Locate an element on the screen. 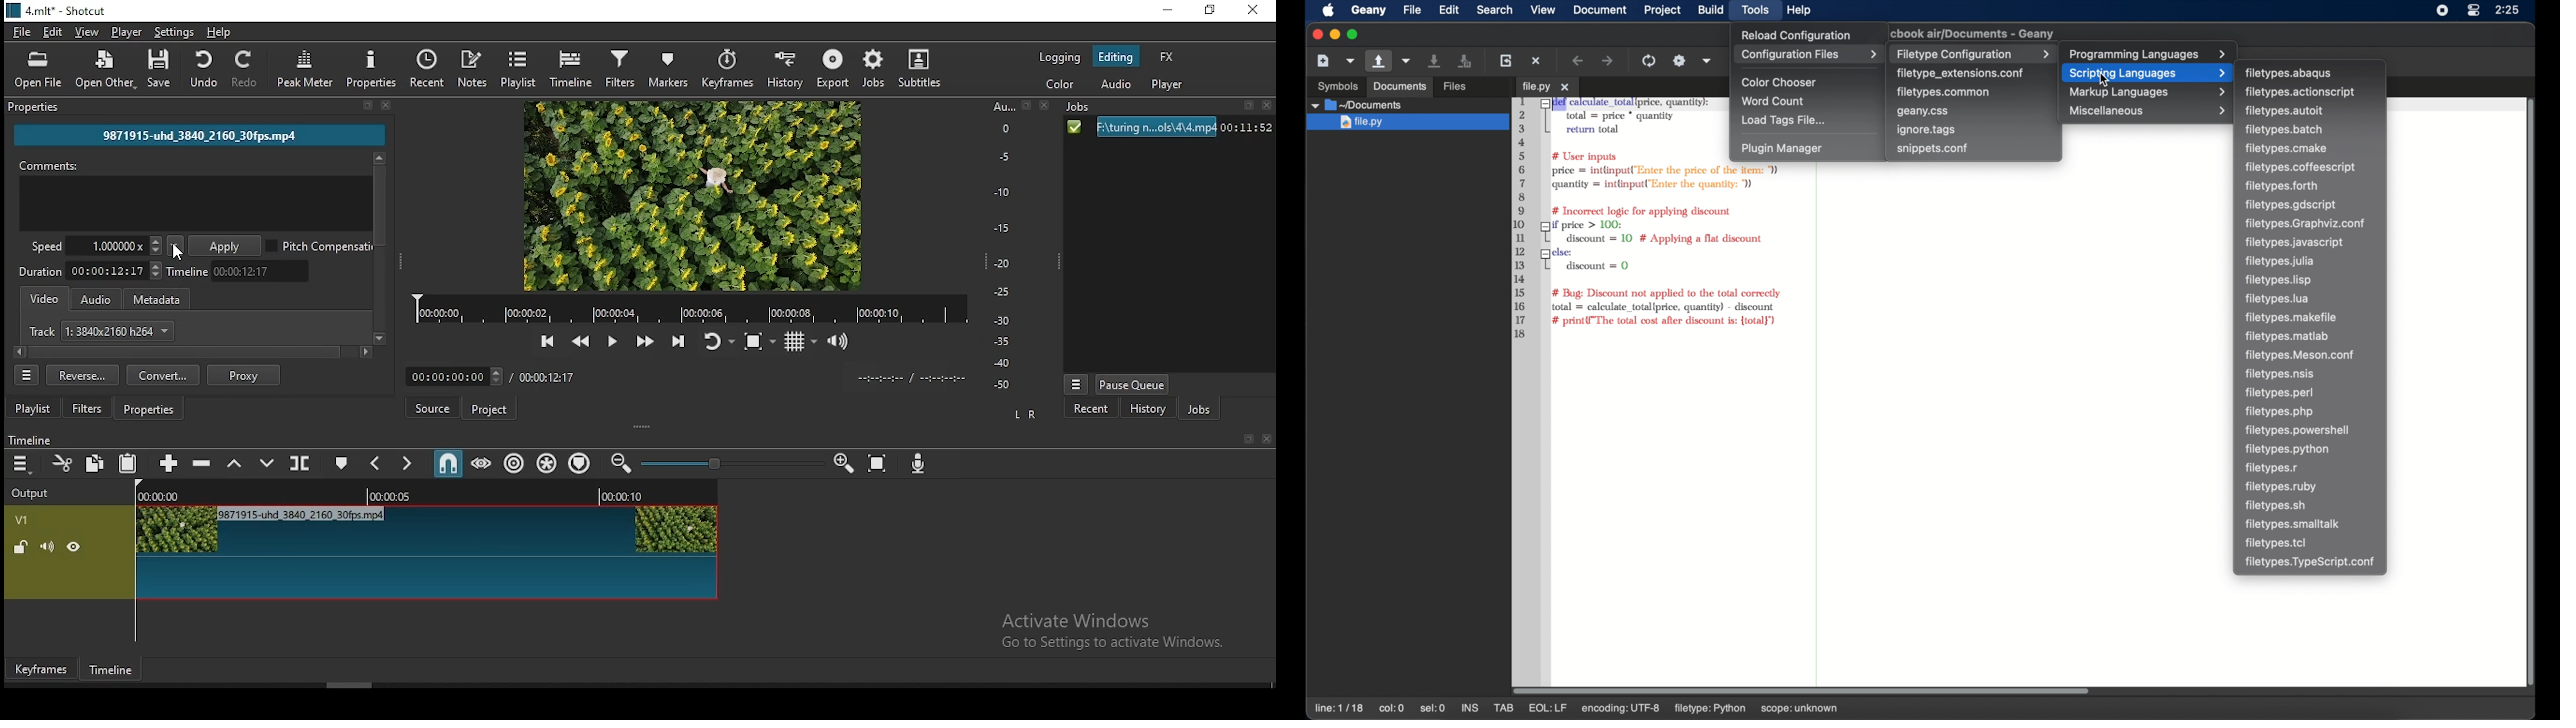 This screenshot has width=2576, height=728. view is located at coordinates (84, 31).